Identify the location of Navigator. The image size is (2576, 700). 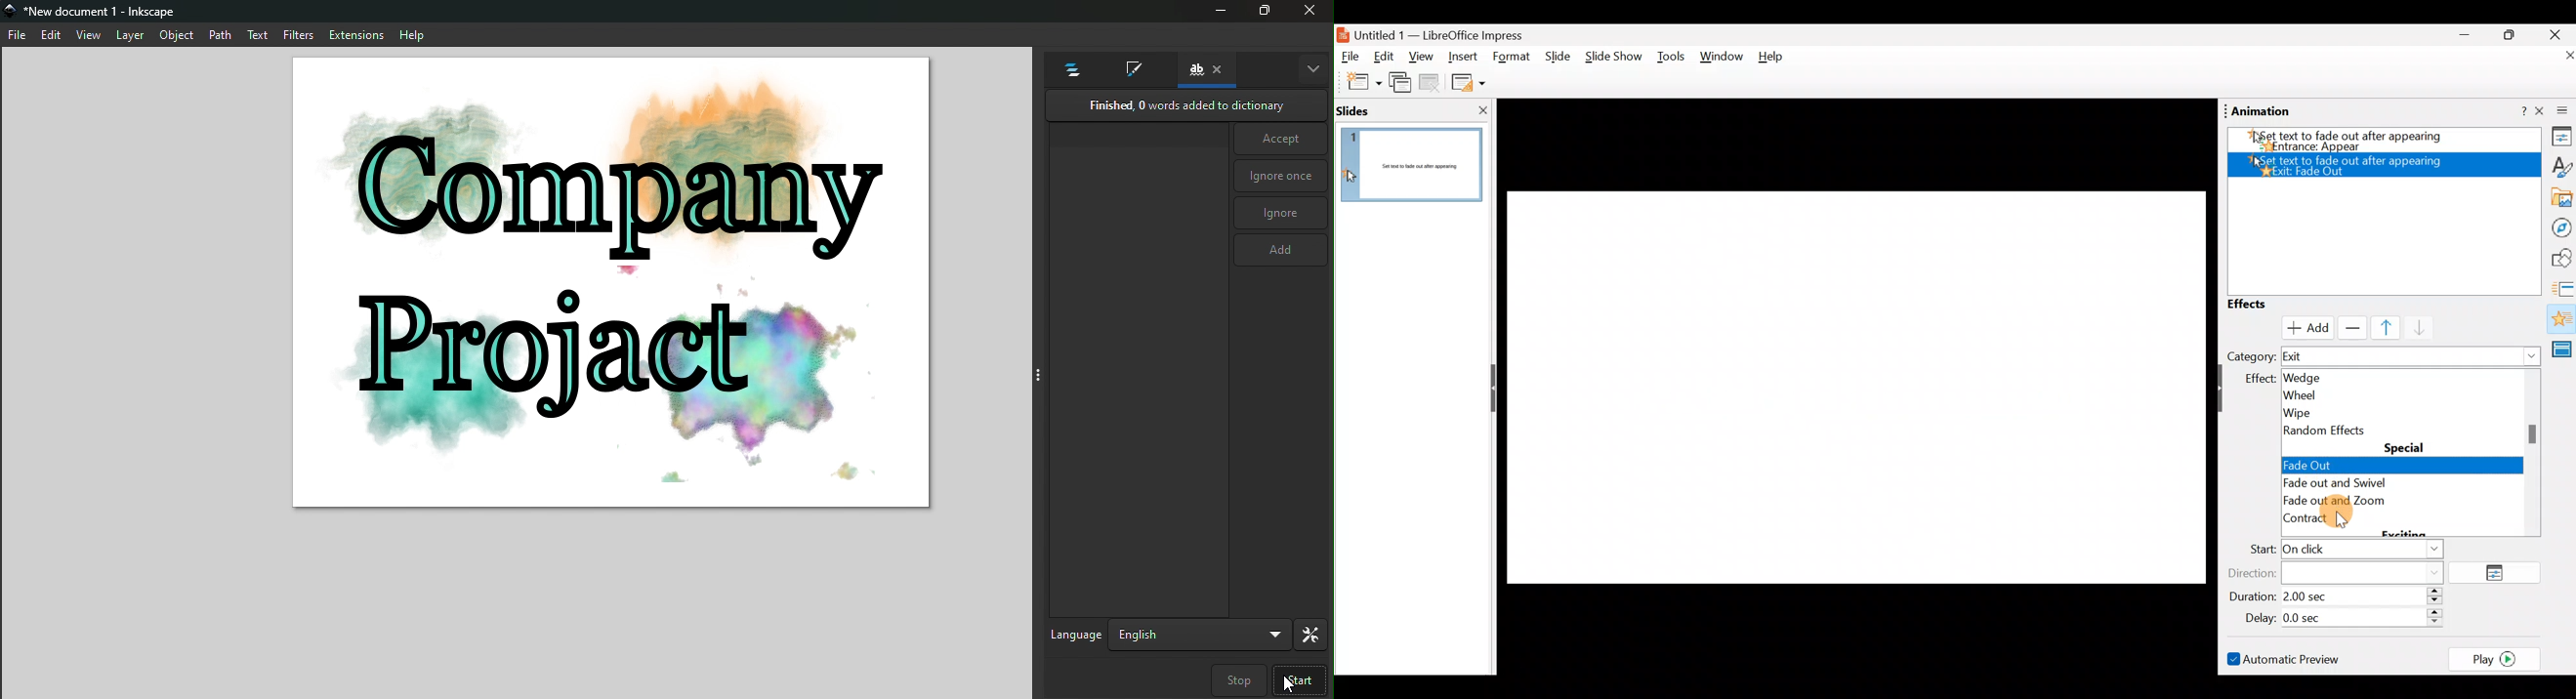
(2559, 227).